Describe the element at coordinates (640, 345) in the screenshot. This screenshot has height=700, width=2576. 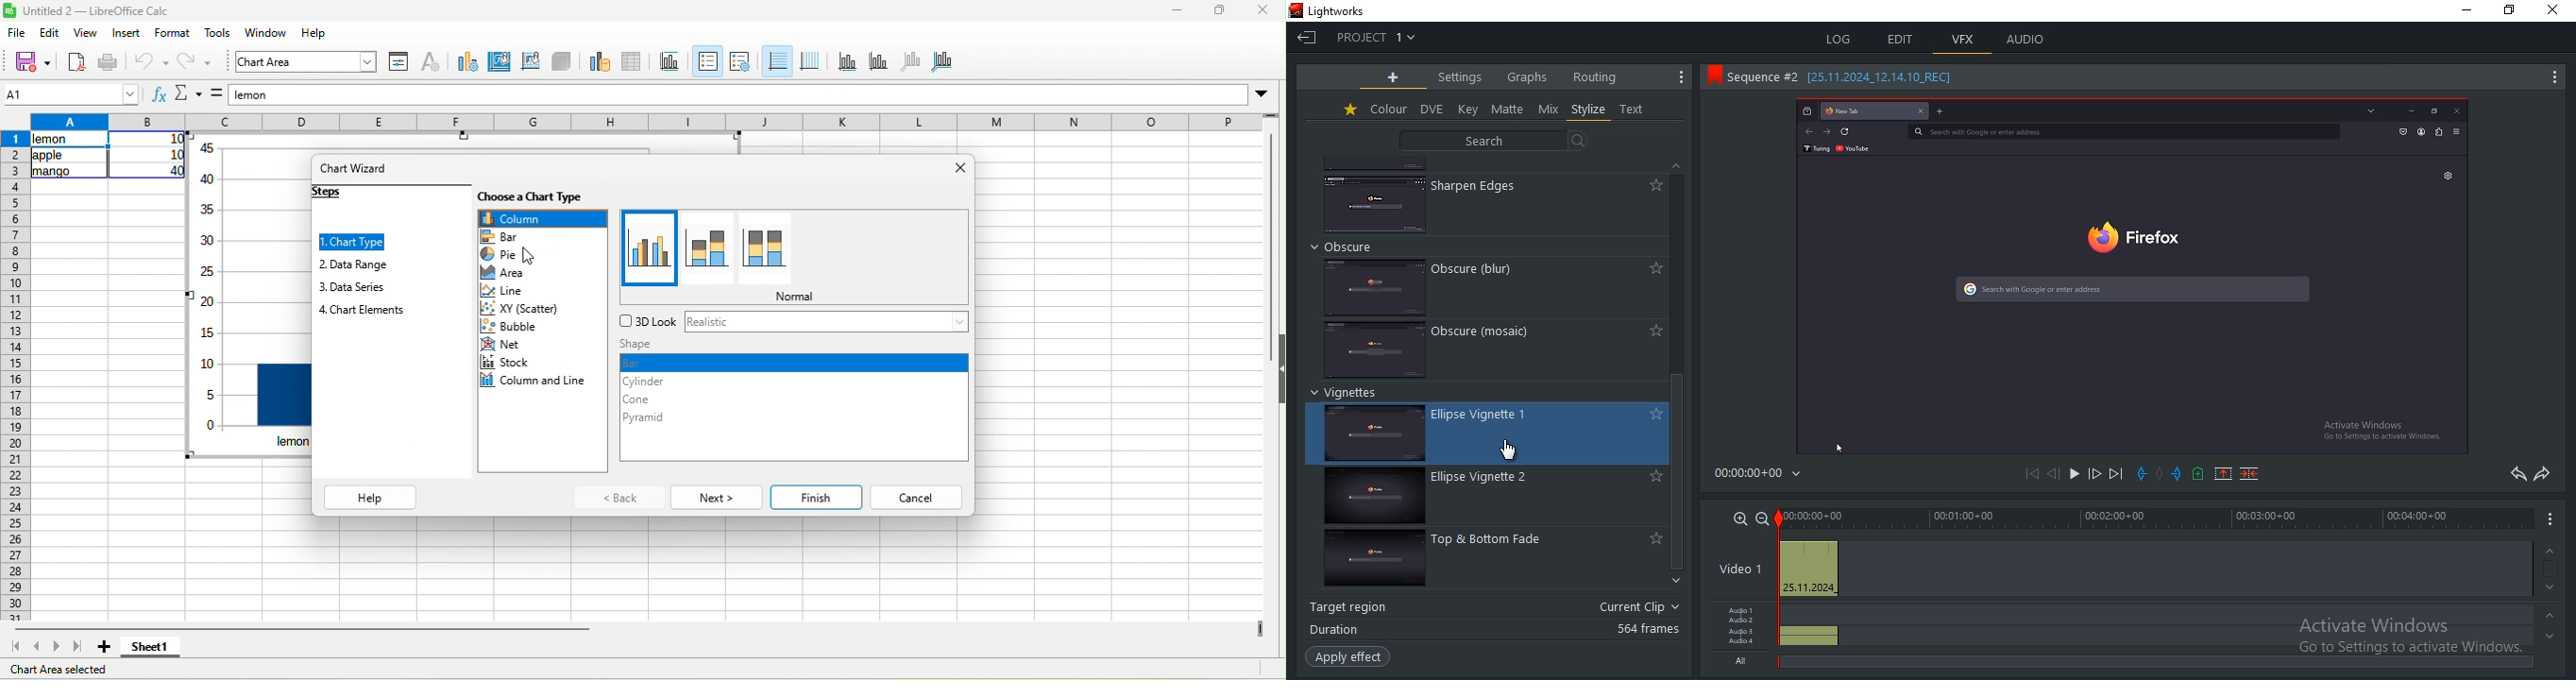
I see `shape` at that location.